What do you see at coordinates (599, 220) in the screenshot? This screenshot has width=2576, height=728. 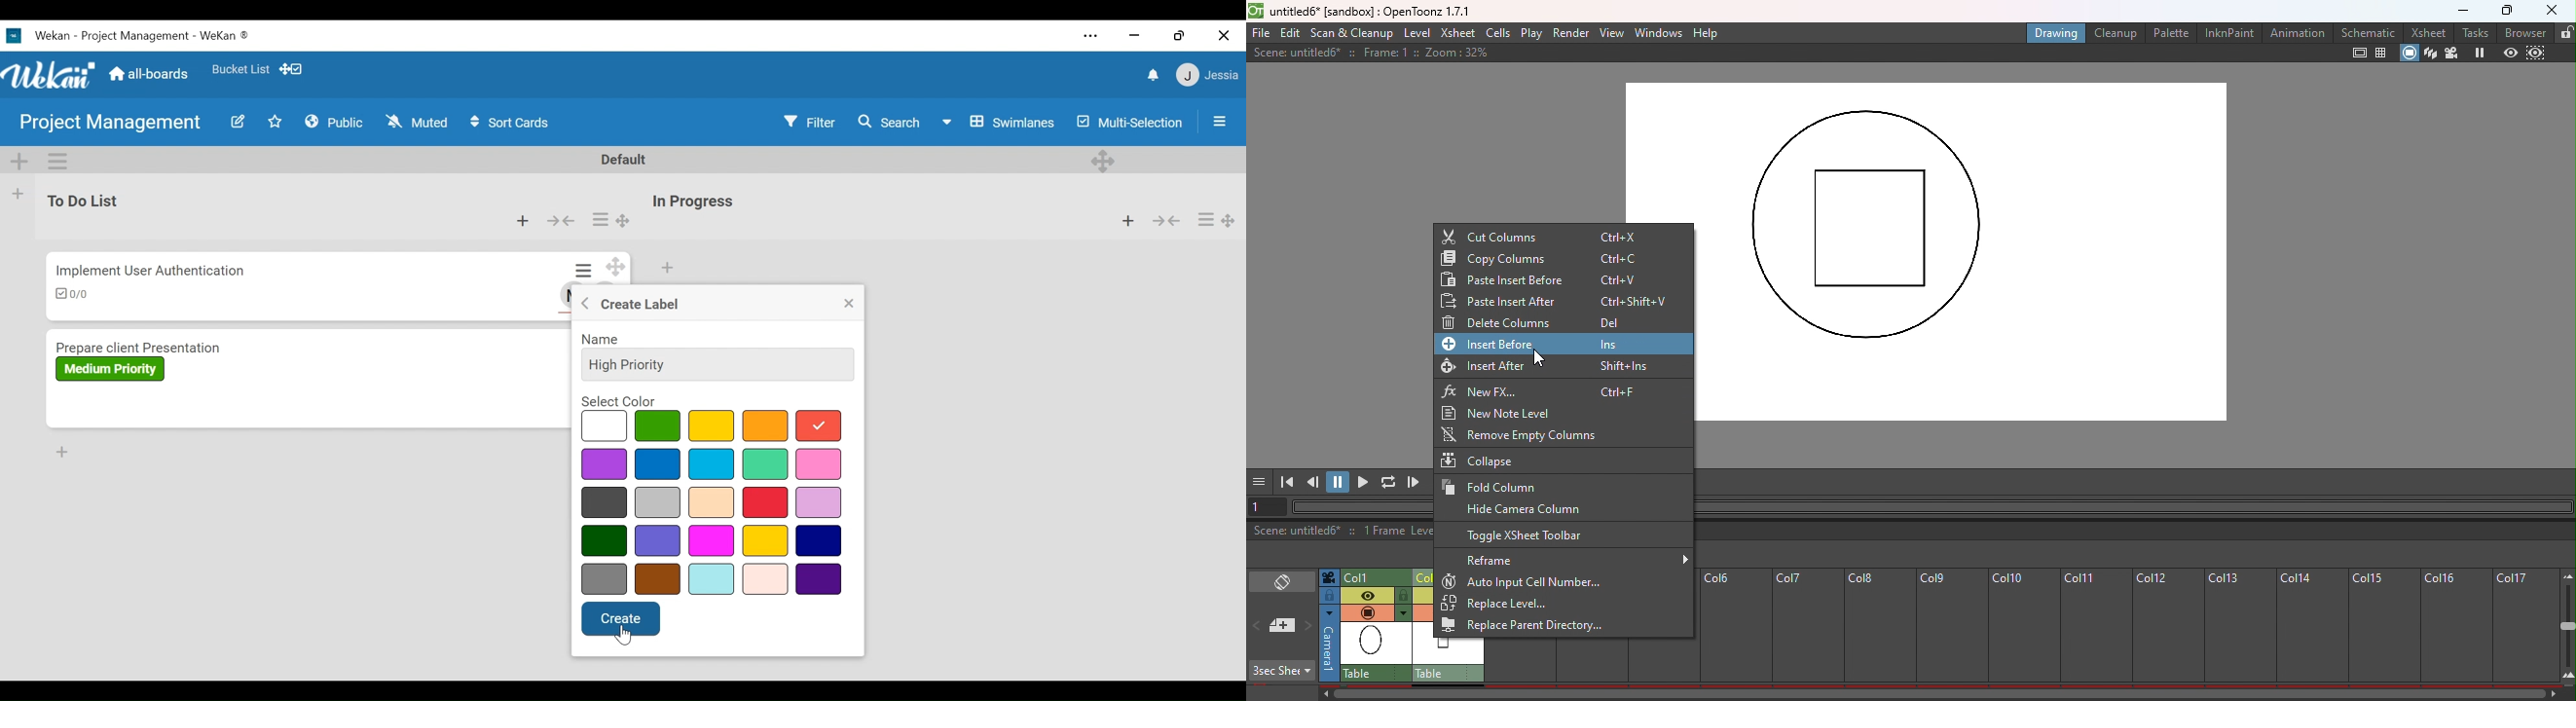 I see `Card actions` at bounding box center [599, 220].